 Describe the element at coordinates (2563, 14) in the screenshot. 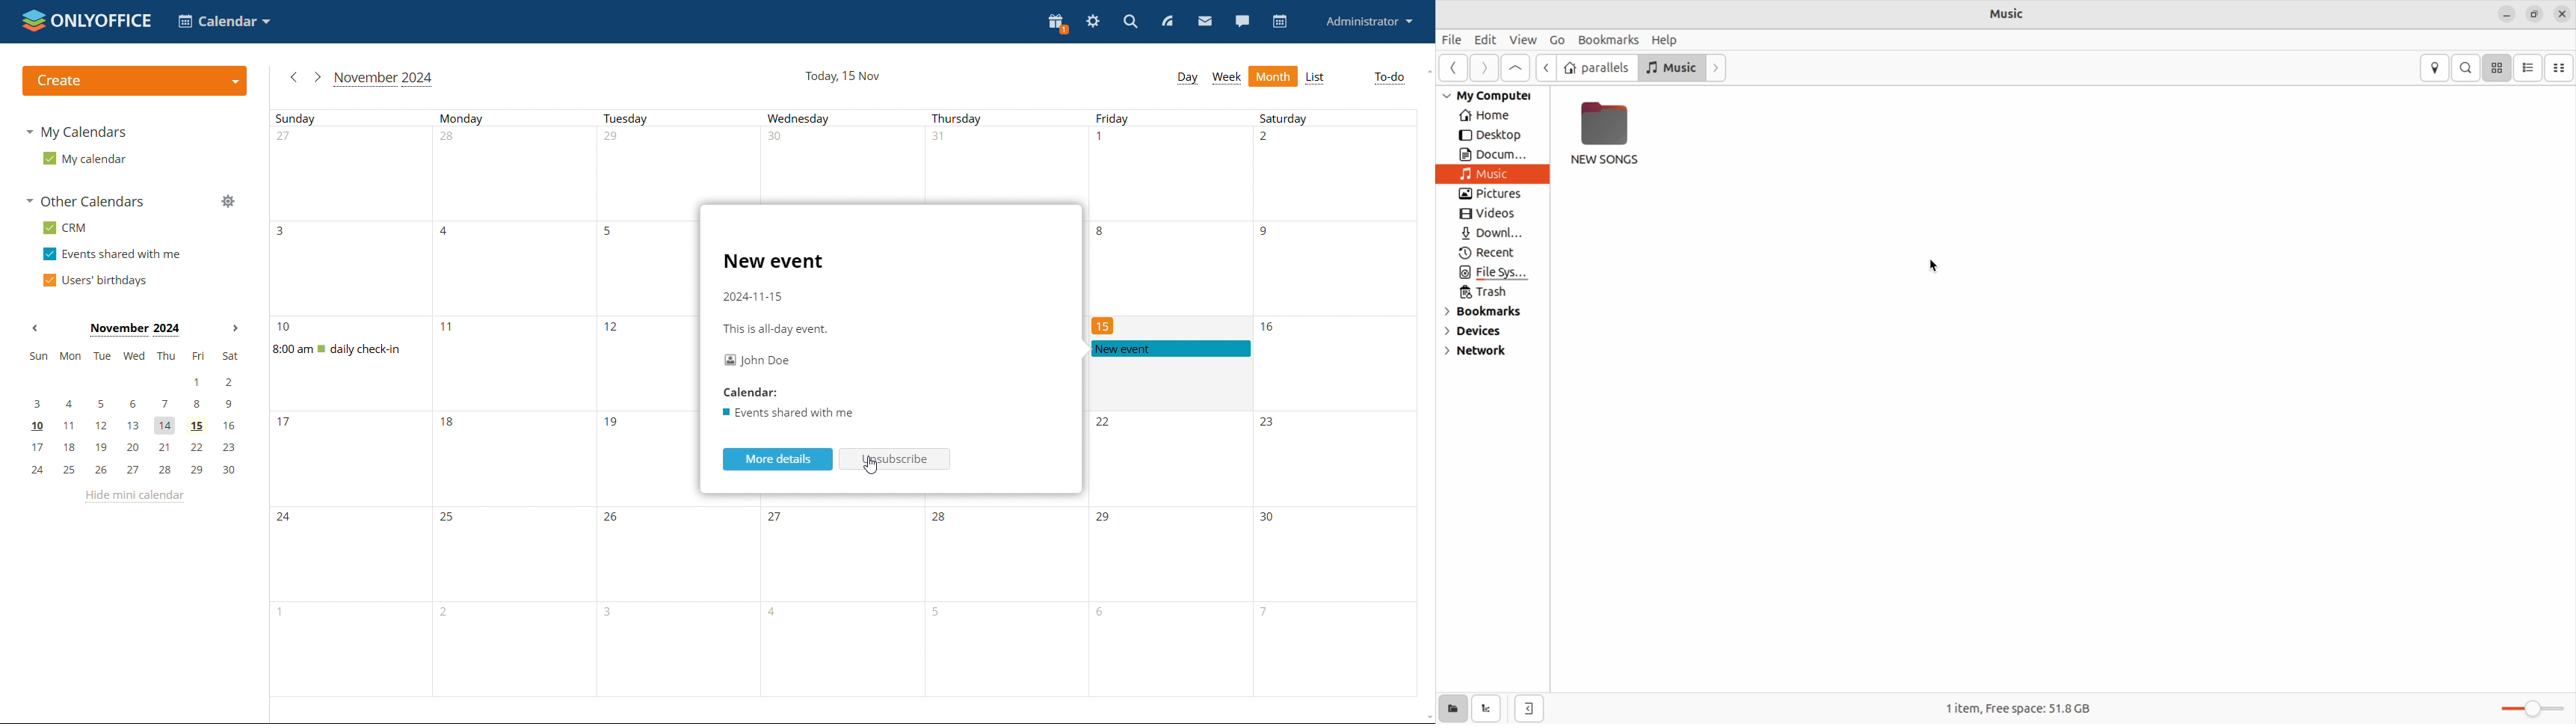

I see `close` at that location.